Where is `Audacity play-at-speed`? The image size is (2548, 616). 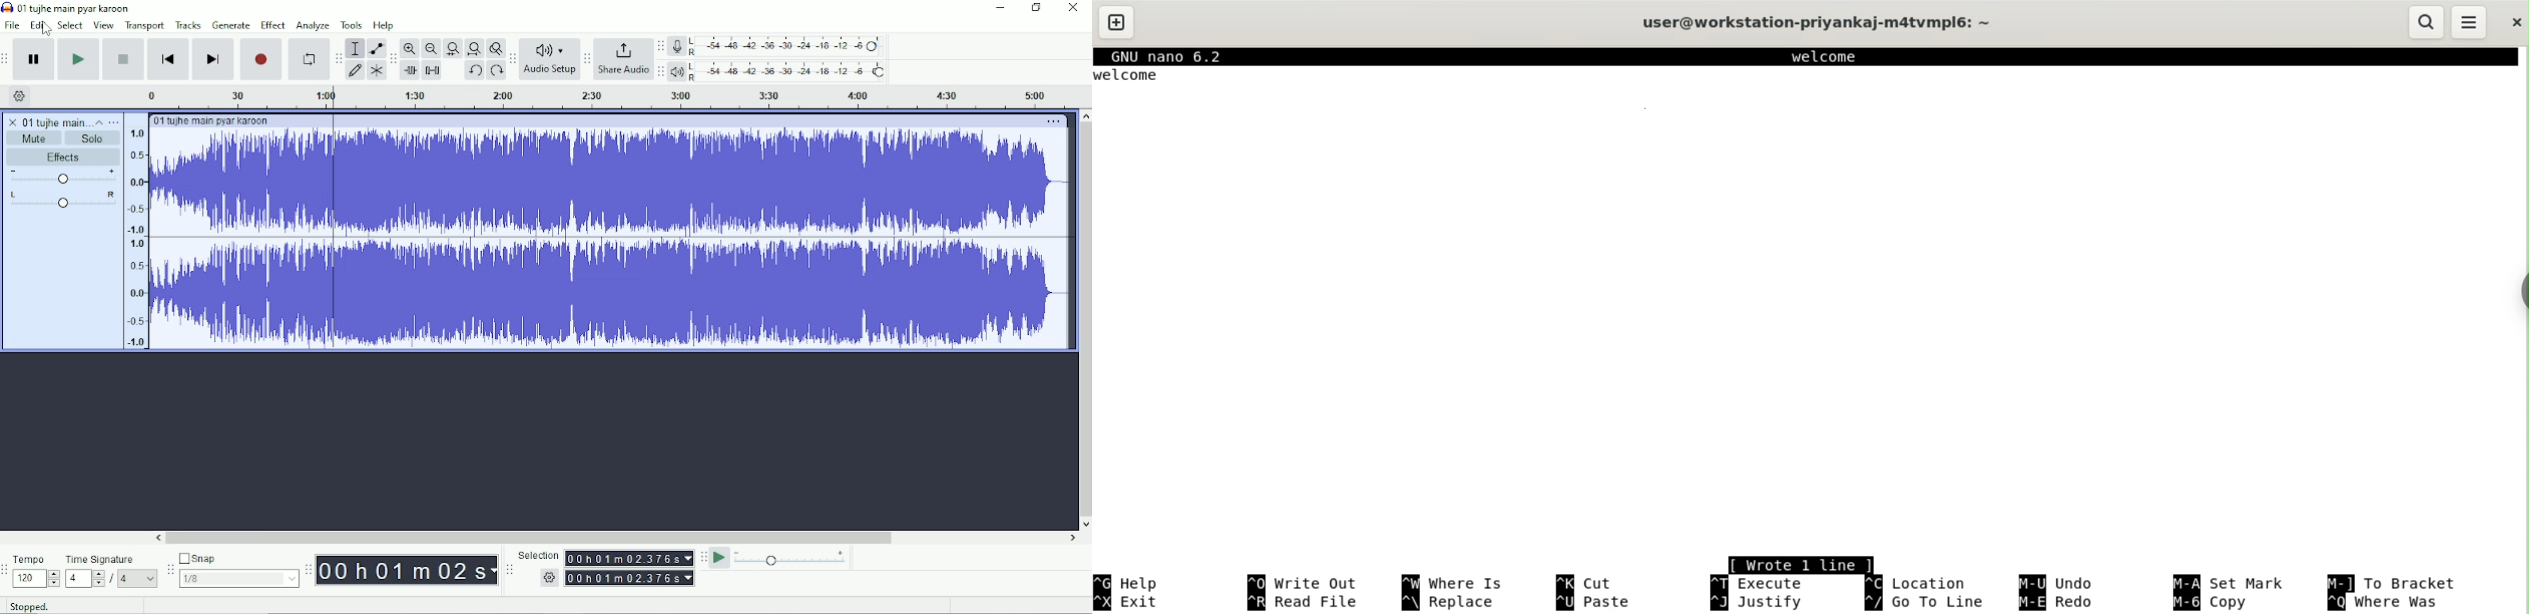
Audacity play-at-speed is located at coordinates (703, 558).